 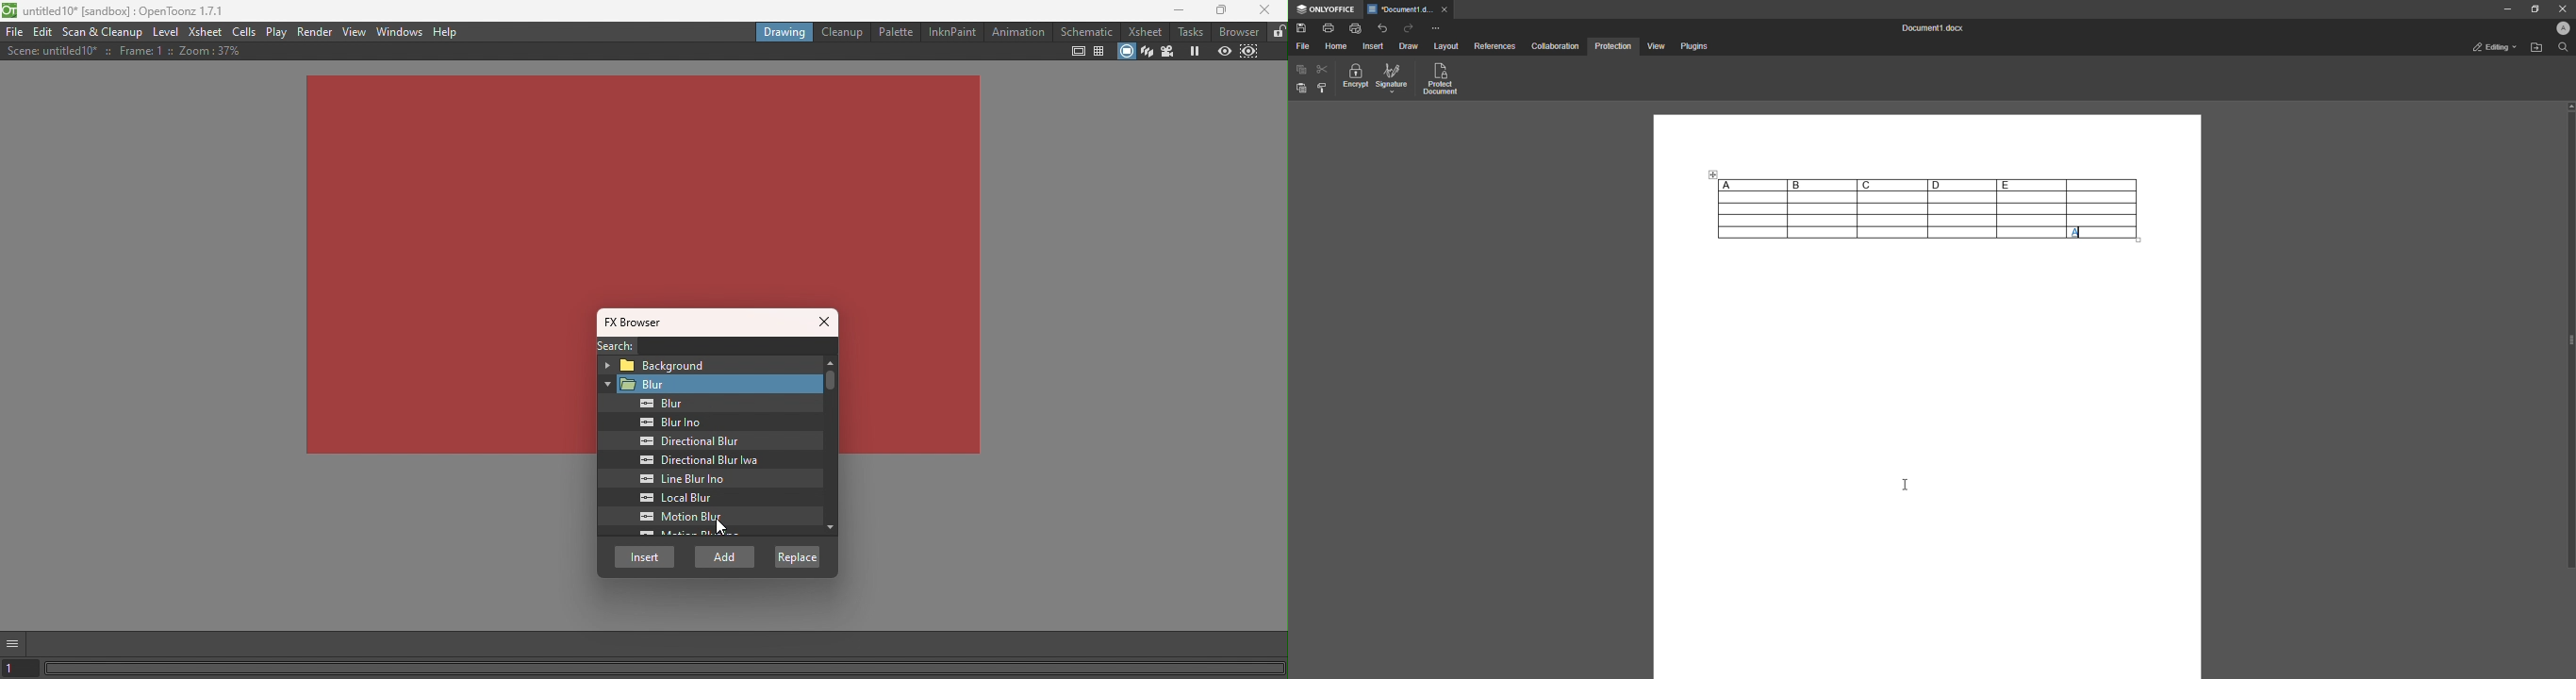 What do you see at coordinates (1654, 47) in the screenshot?
I see `View` at bounding box center [1654, 47].